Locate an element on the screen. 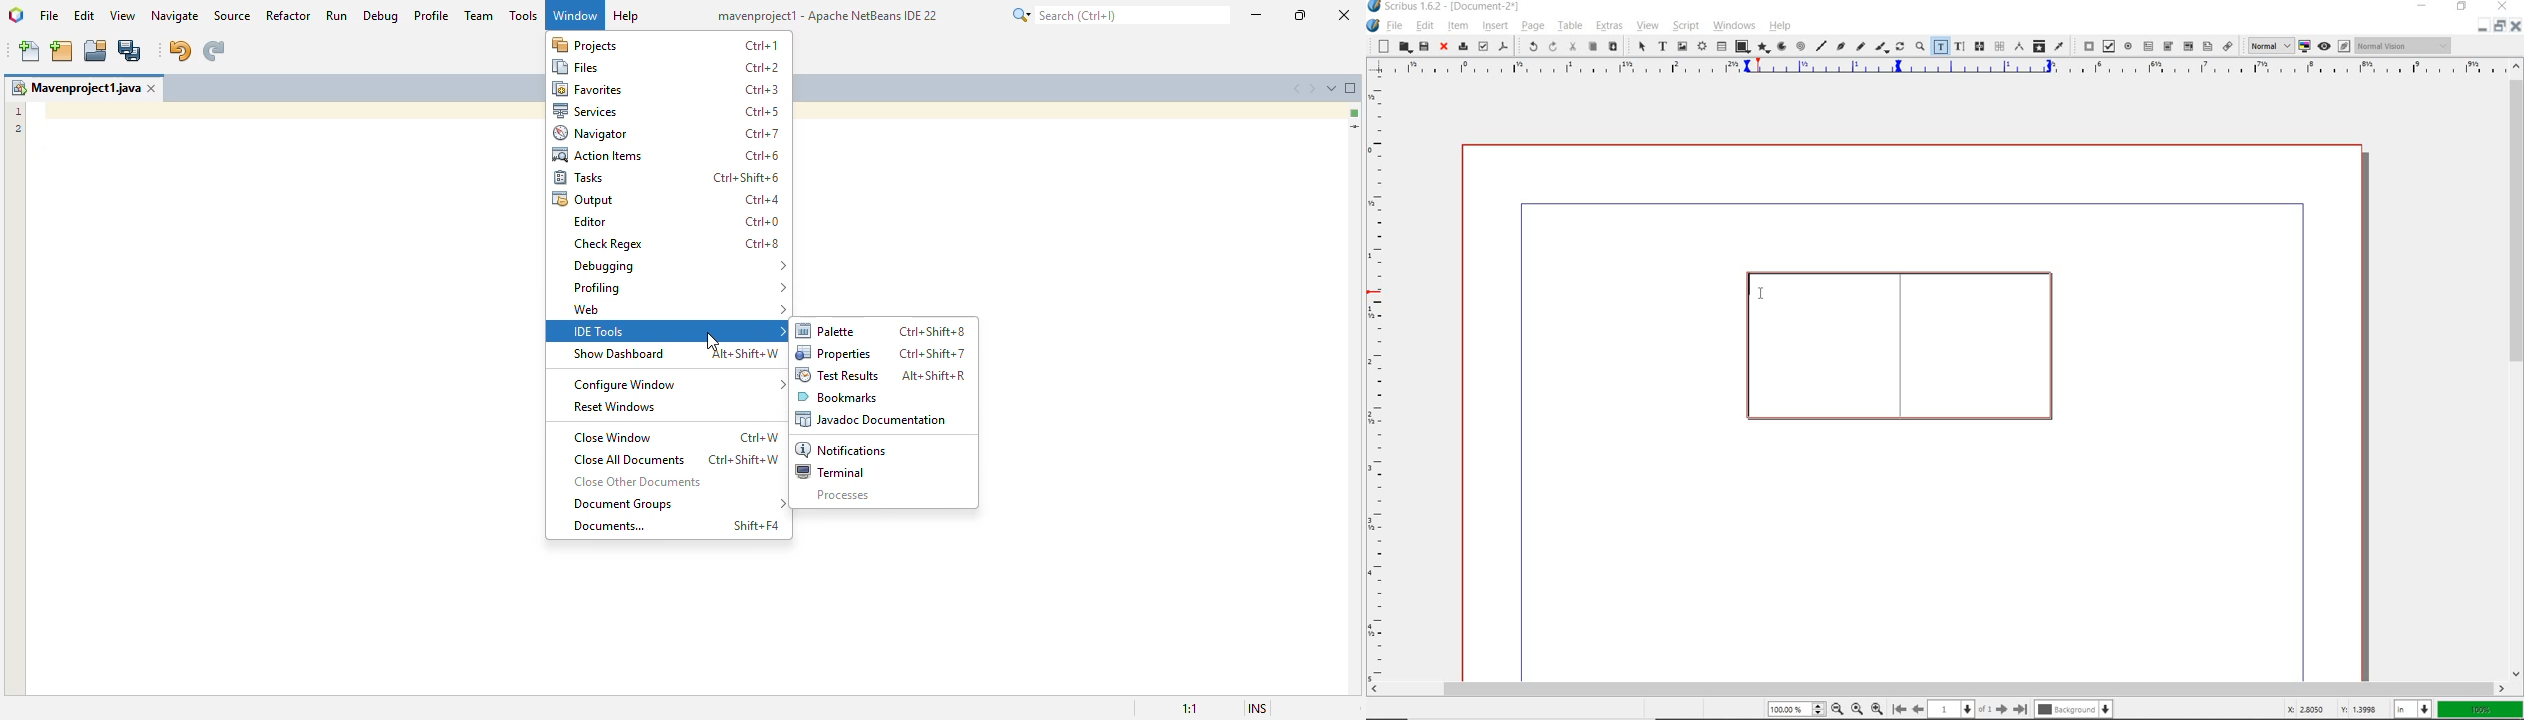  cursor is located at coordinates (1765, 294).